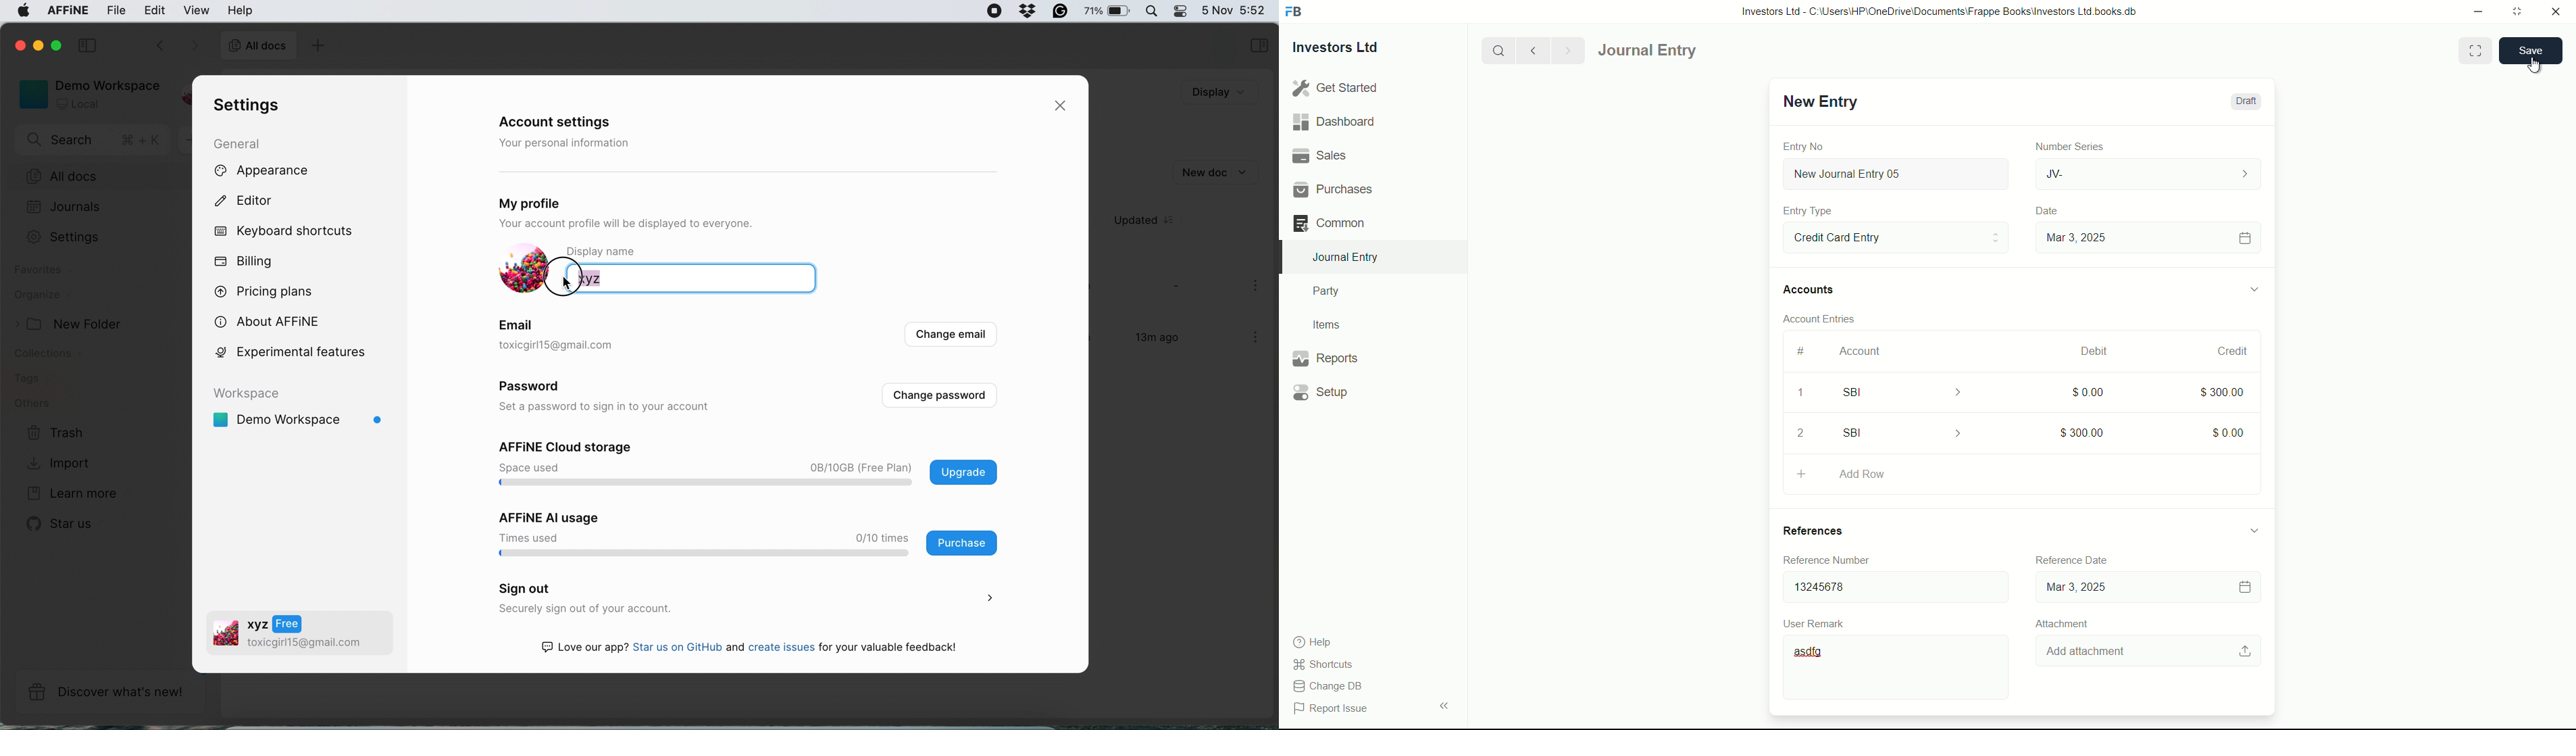 This screenshot has width=2576, height=756. What do you see at coordinates (2083, 430) in the screenshot?
I see `$300.00` at bounding box center [2083, 430].